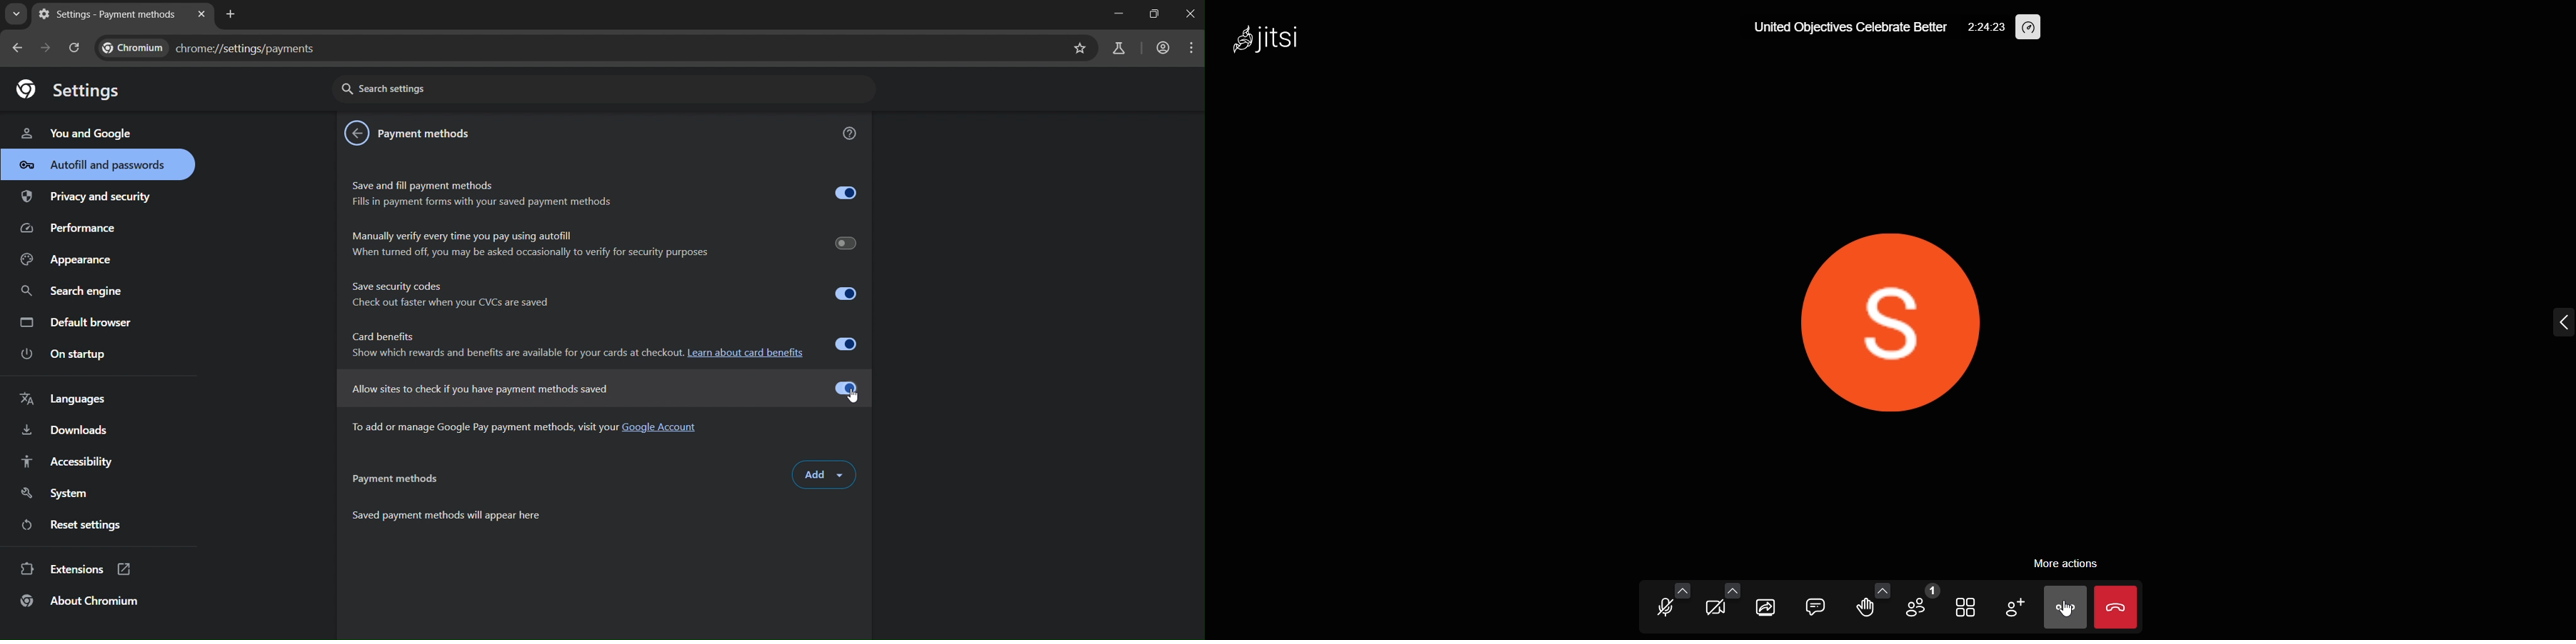  Describe the element at coordinates (69, 260) in the screenshot. I see `appearance` at that location.